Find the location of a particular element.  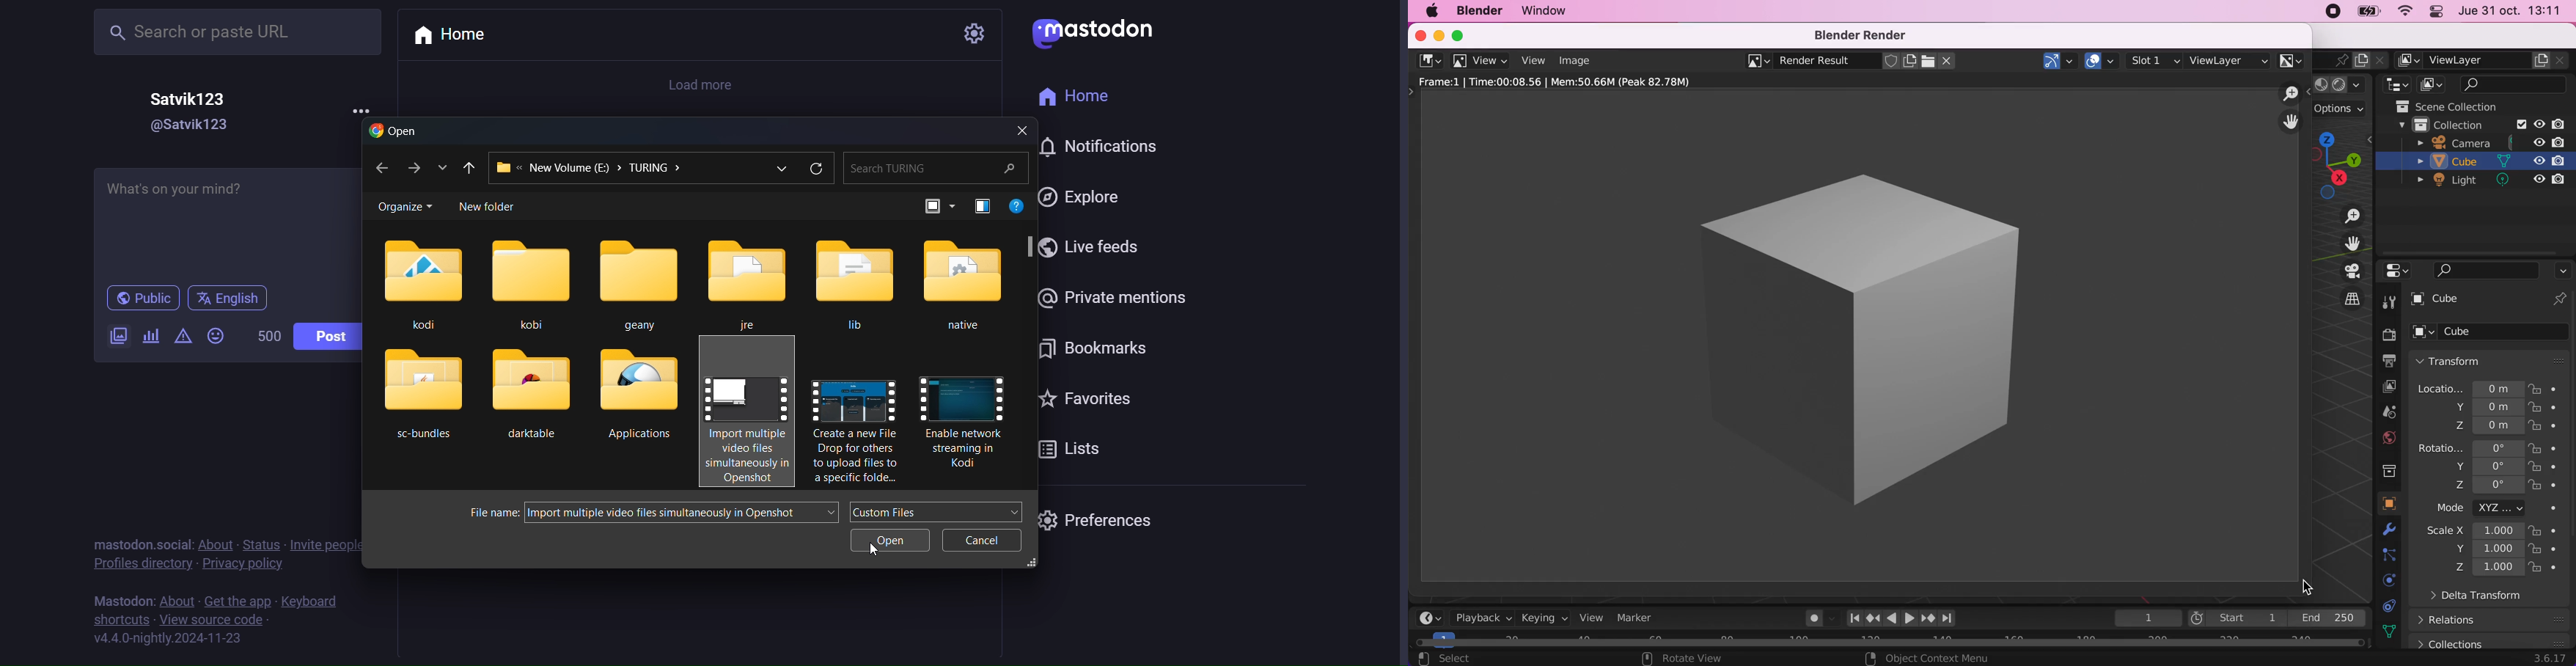

close is located at coordinates (1418, 34).